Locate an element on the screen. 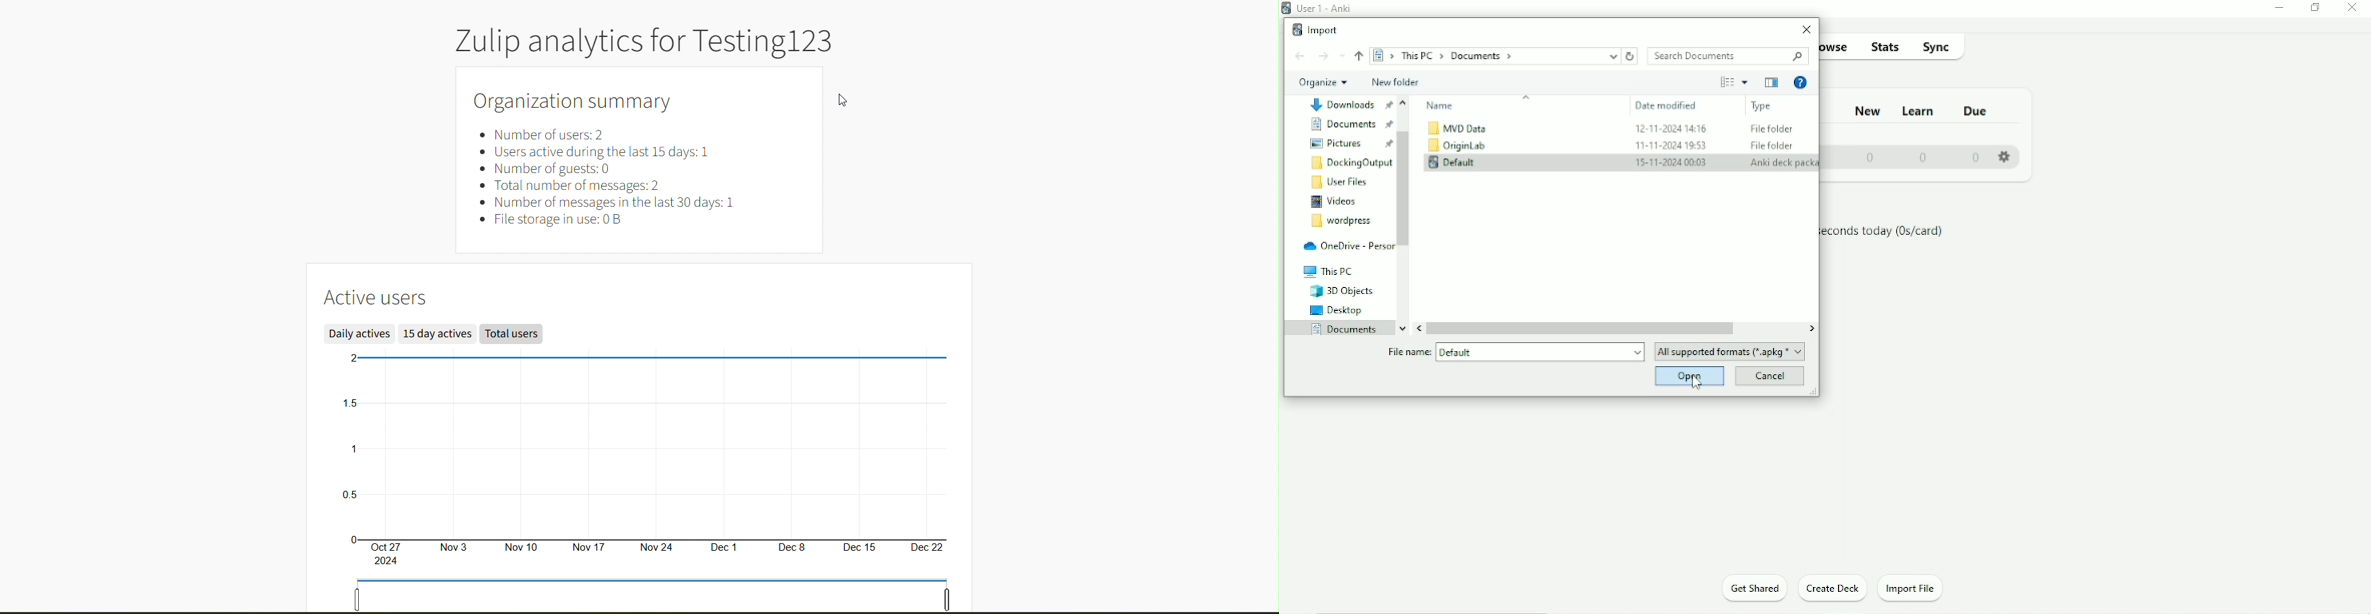 This screenshot has height=616, width=2380. Horizontal scrollbar is located at coordinates (1584, 330).